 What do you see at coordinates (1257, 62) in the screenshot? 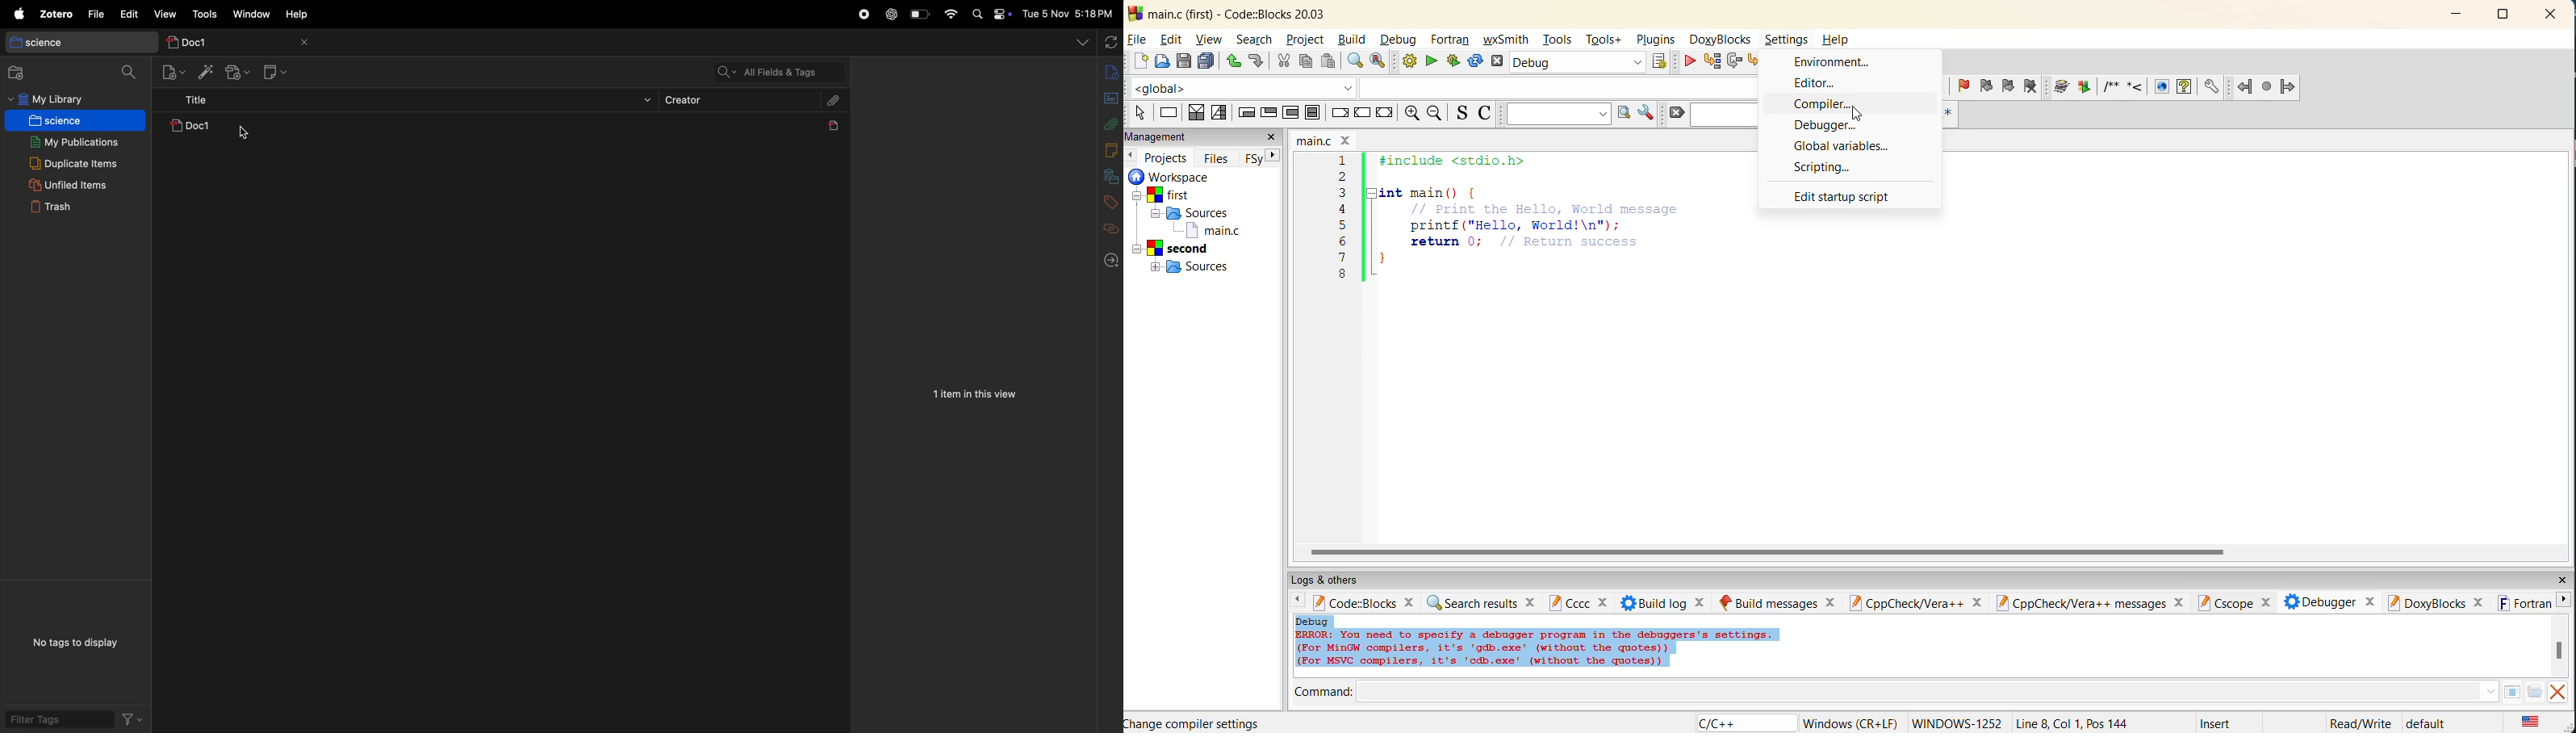
I see `redo` at bounding box center [1257, 62].